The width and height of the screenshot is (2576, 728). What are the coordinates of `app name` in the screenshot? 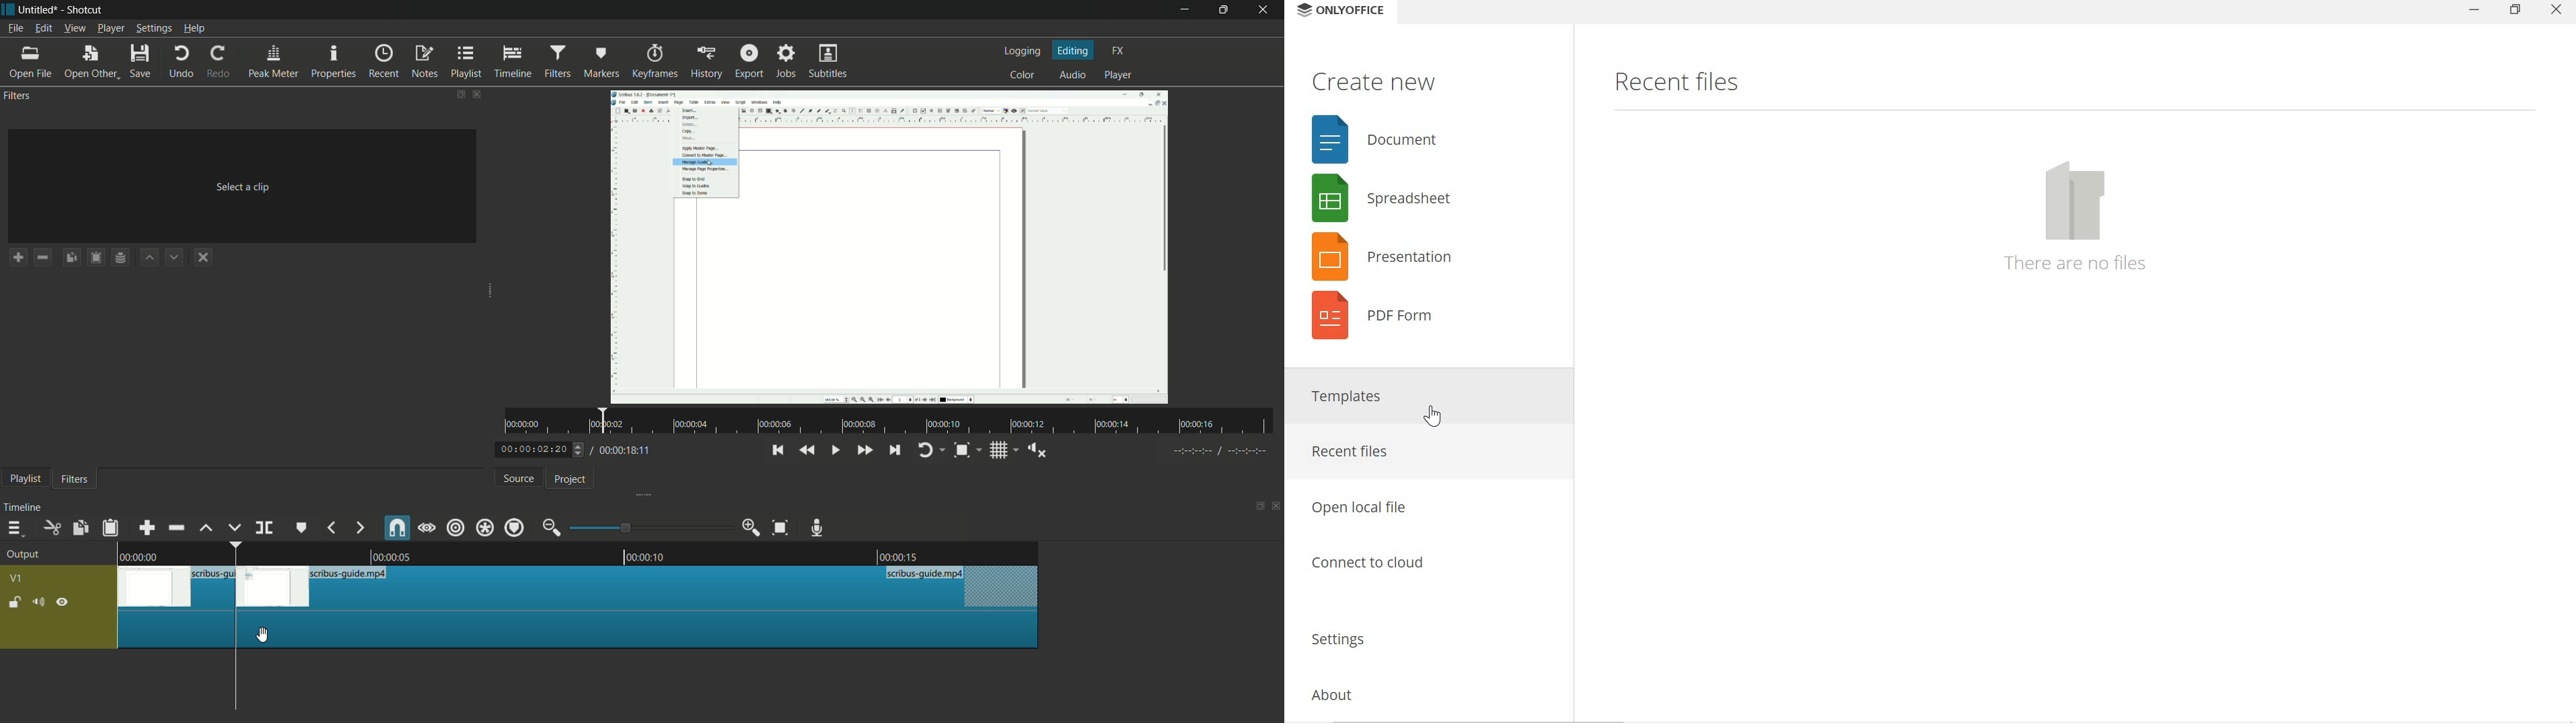 It's located at (85, 10).